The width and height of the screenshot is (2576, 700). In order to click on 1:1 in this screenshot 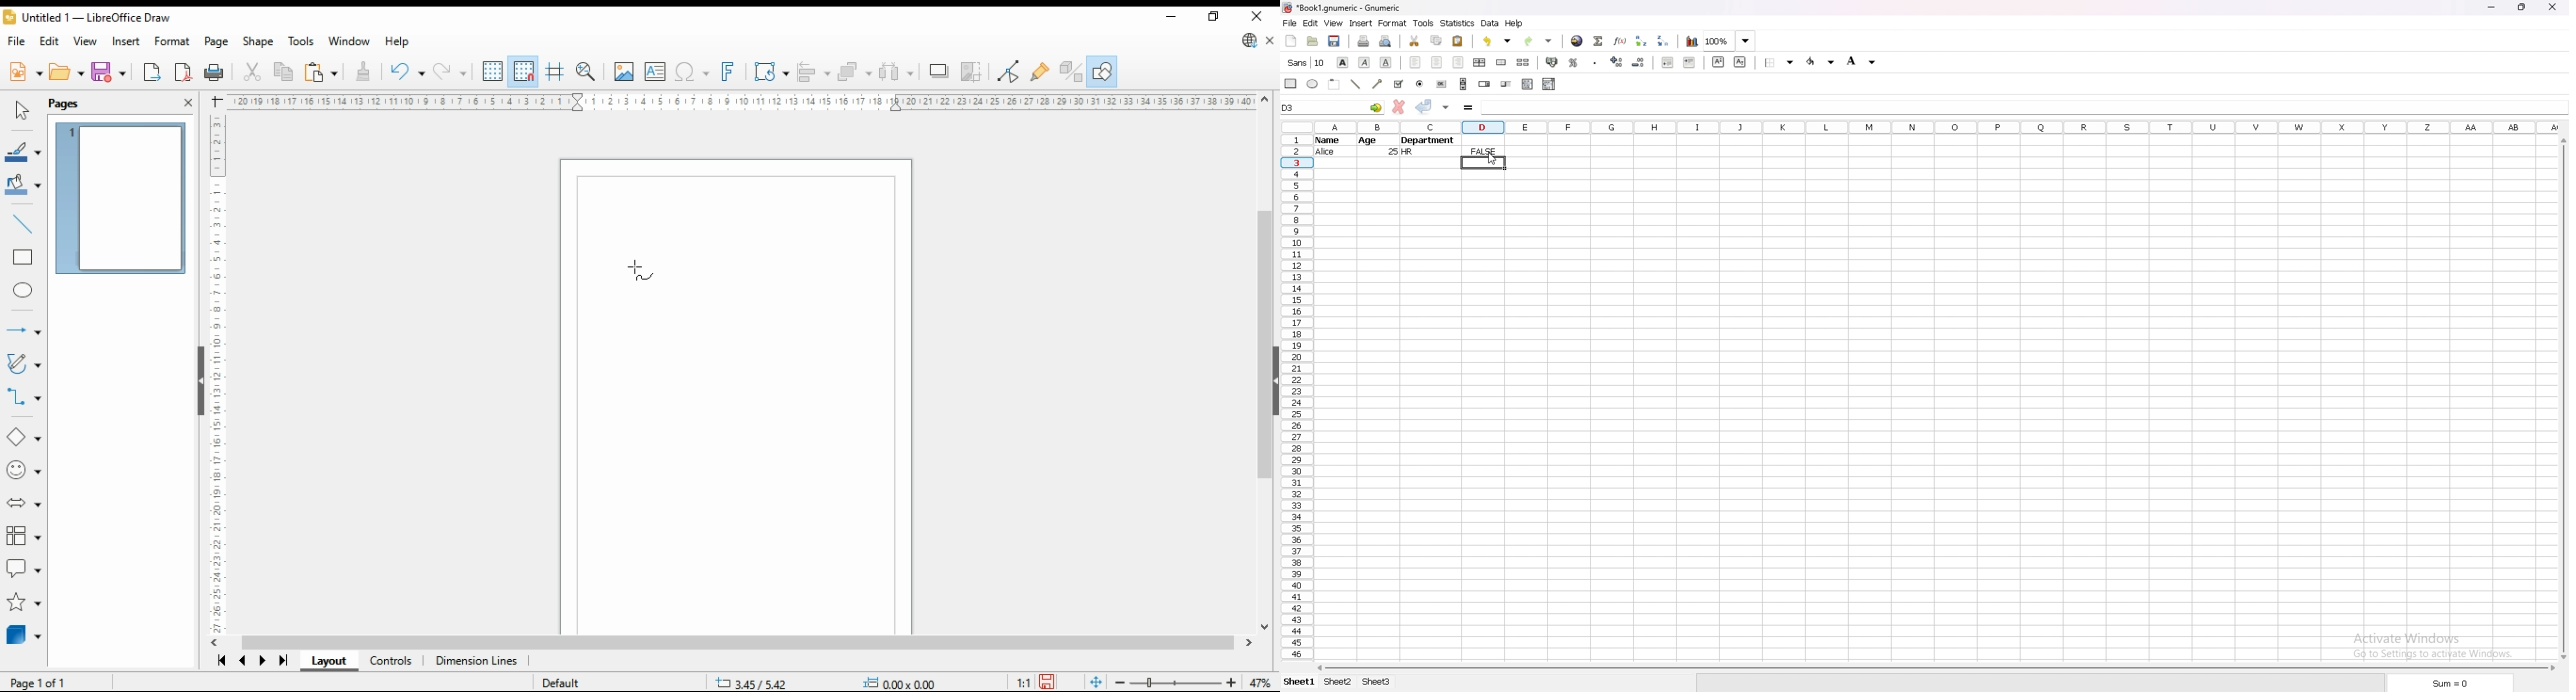, I will do `click(1022, 682)`.